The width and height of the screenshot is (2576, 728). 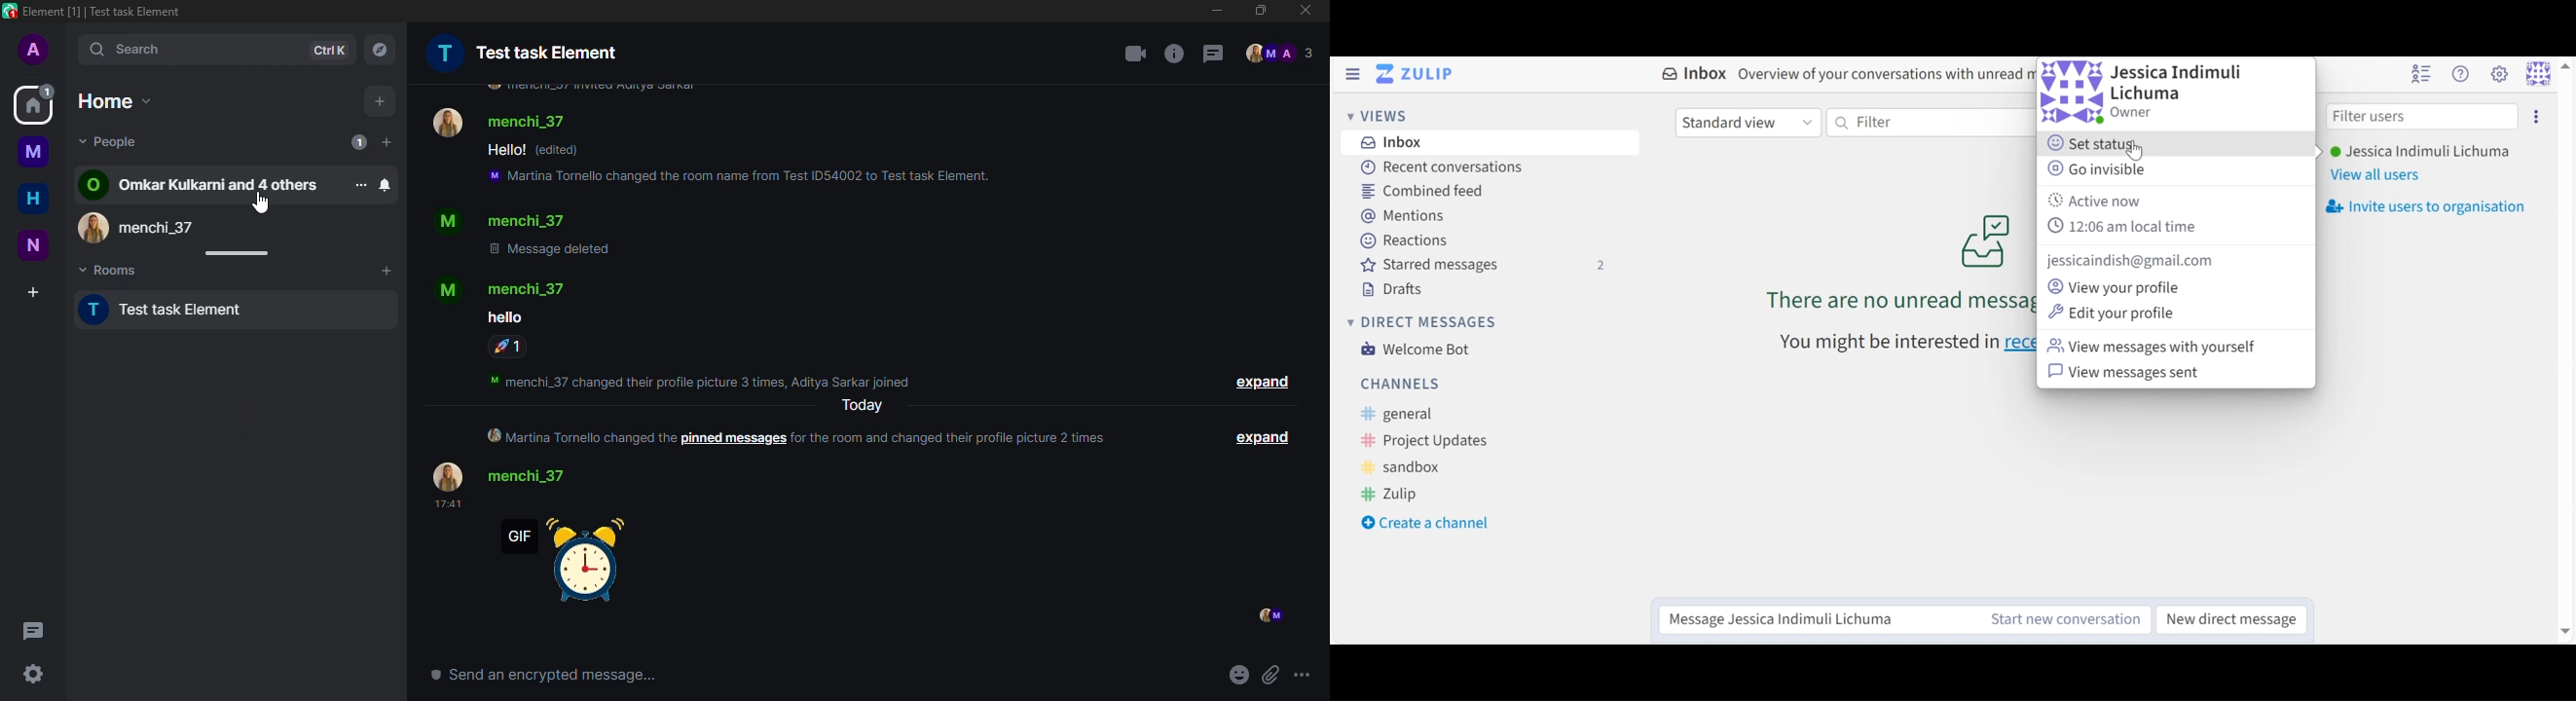 What do you see at coordinates (119, 99) in the screenshot?
I see `home` at bounding box center [119, 99].